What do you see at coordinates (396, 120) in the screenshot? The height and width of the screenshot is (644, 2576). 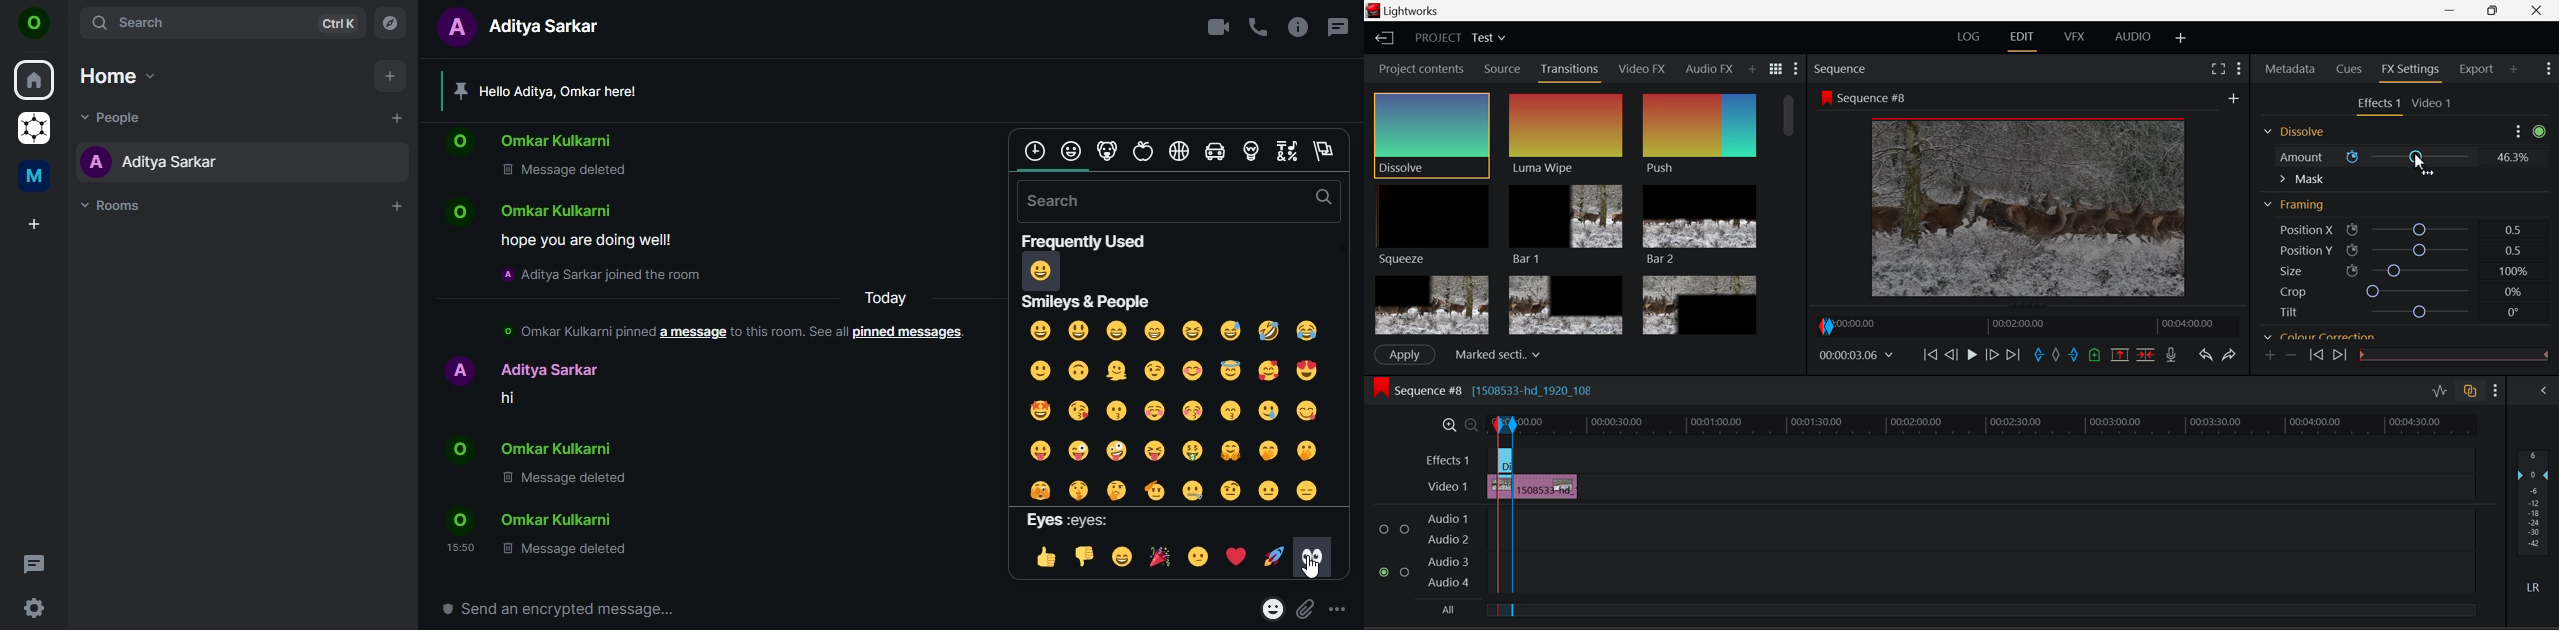 I see `start chat` at bounding box center [396, 120].